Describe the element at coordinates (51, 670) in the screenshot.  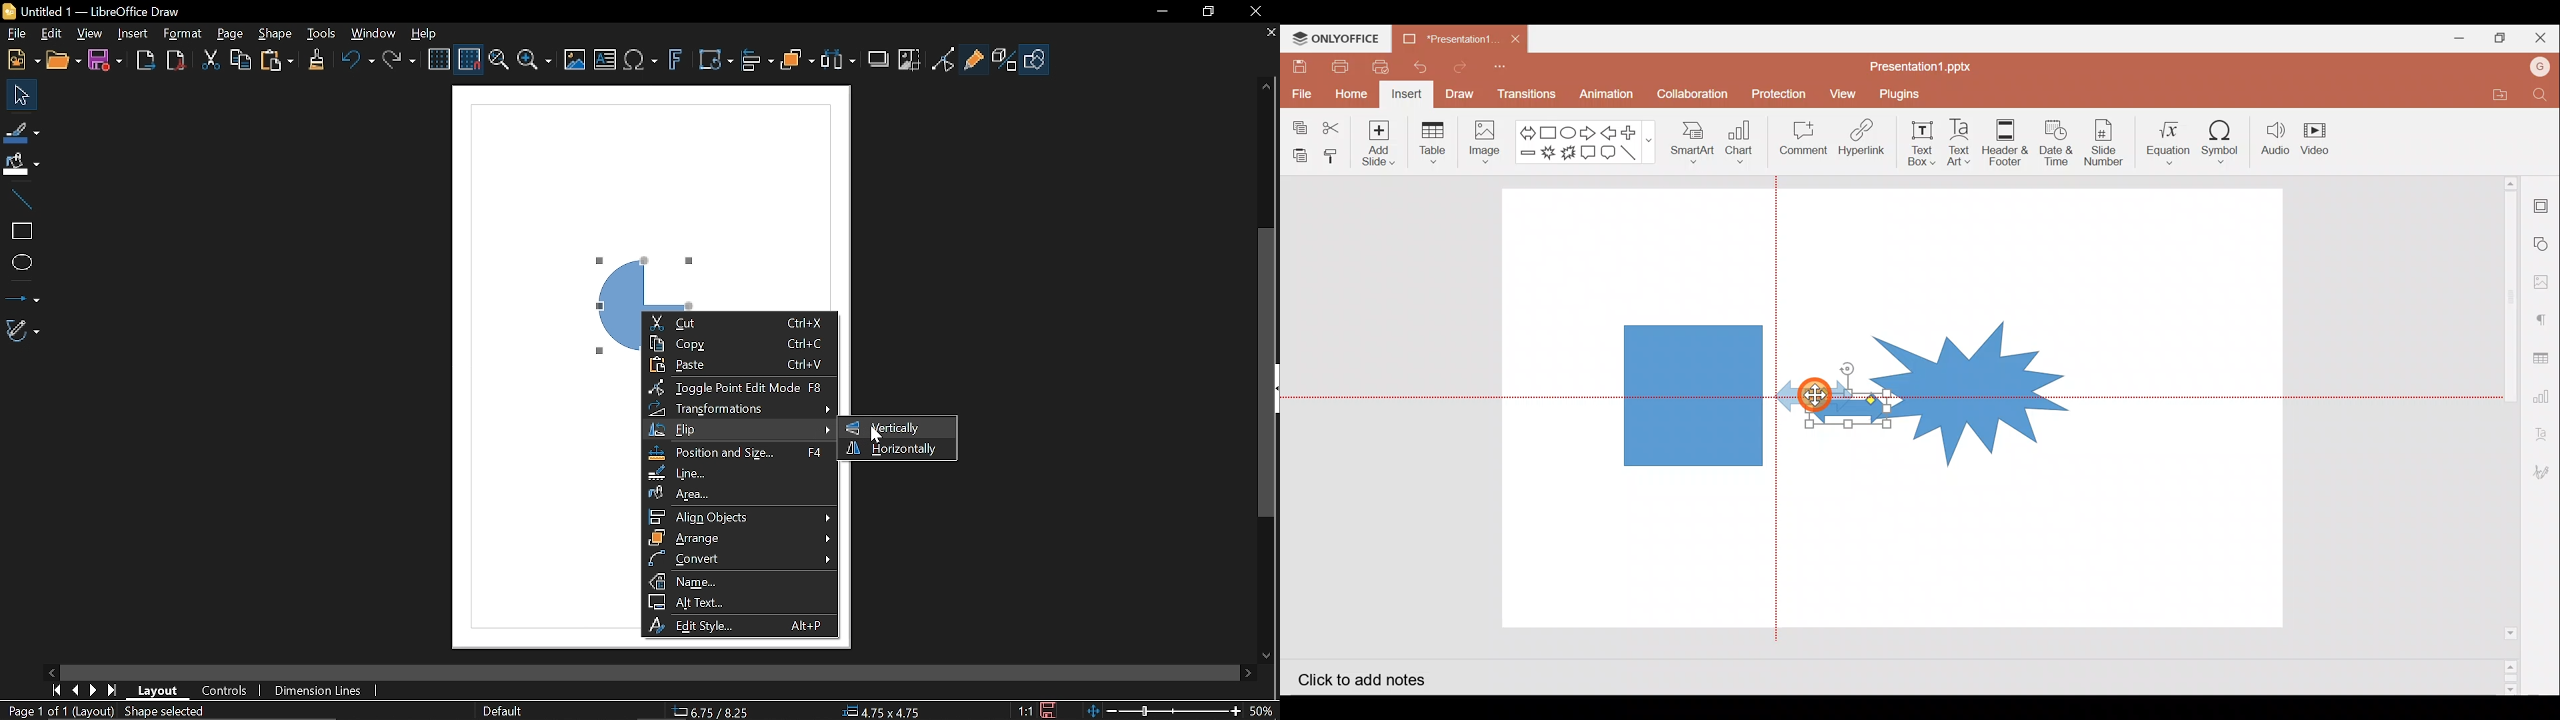
I see `Move left` at that location.